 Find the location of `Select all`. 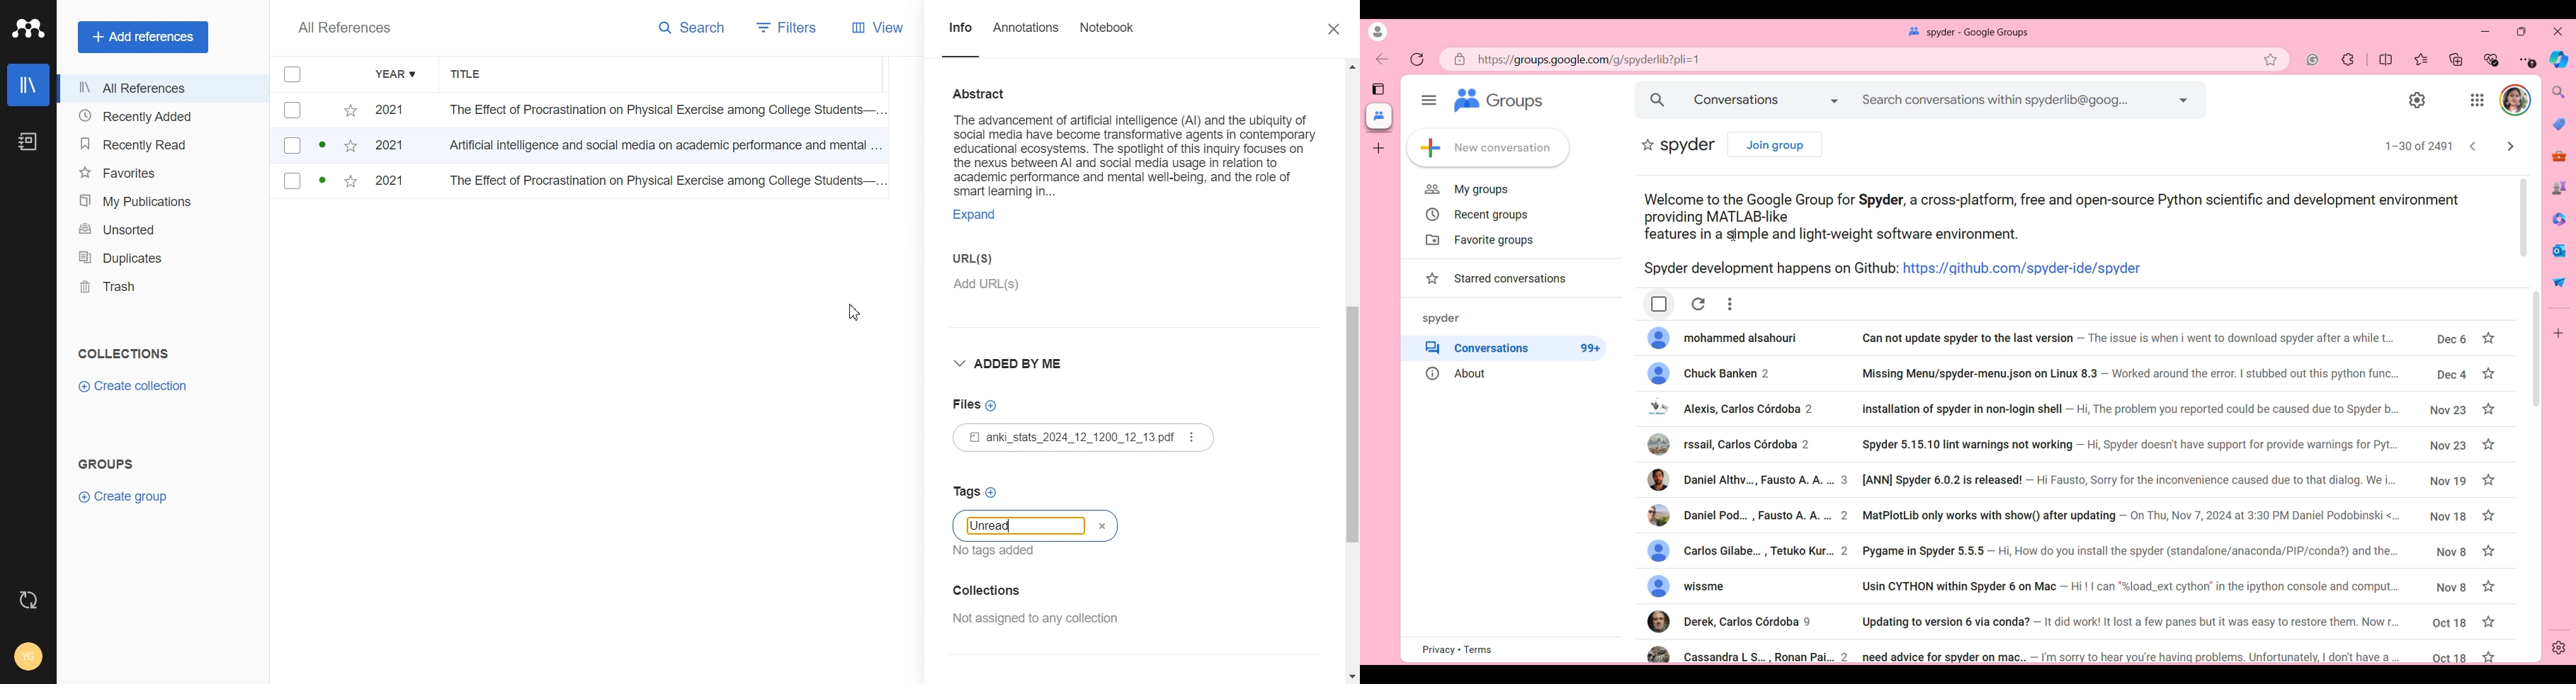

Select all is located at coordinates (1660, 304).